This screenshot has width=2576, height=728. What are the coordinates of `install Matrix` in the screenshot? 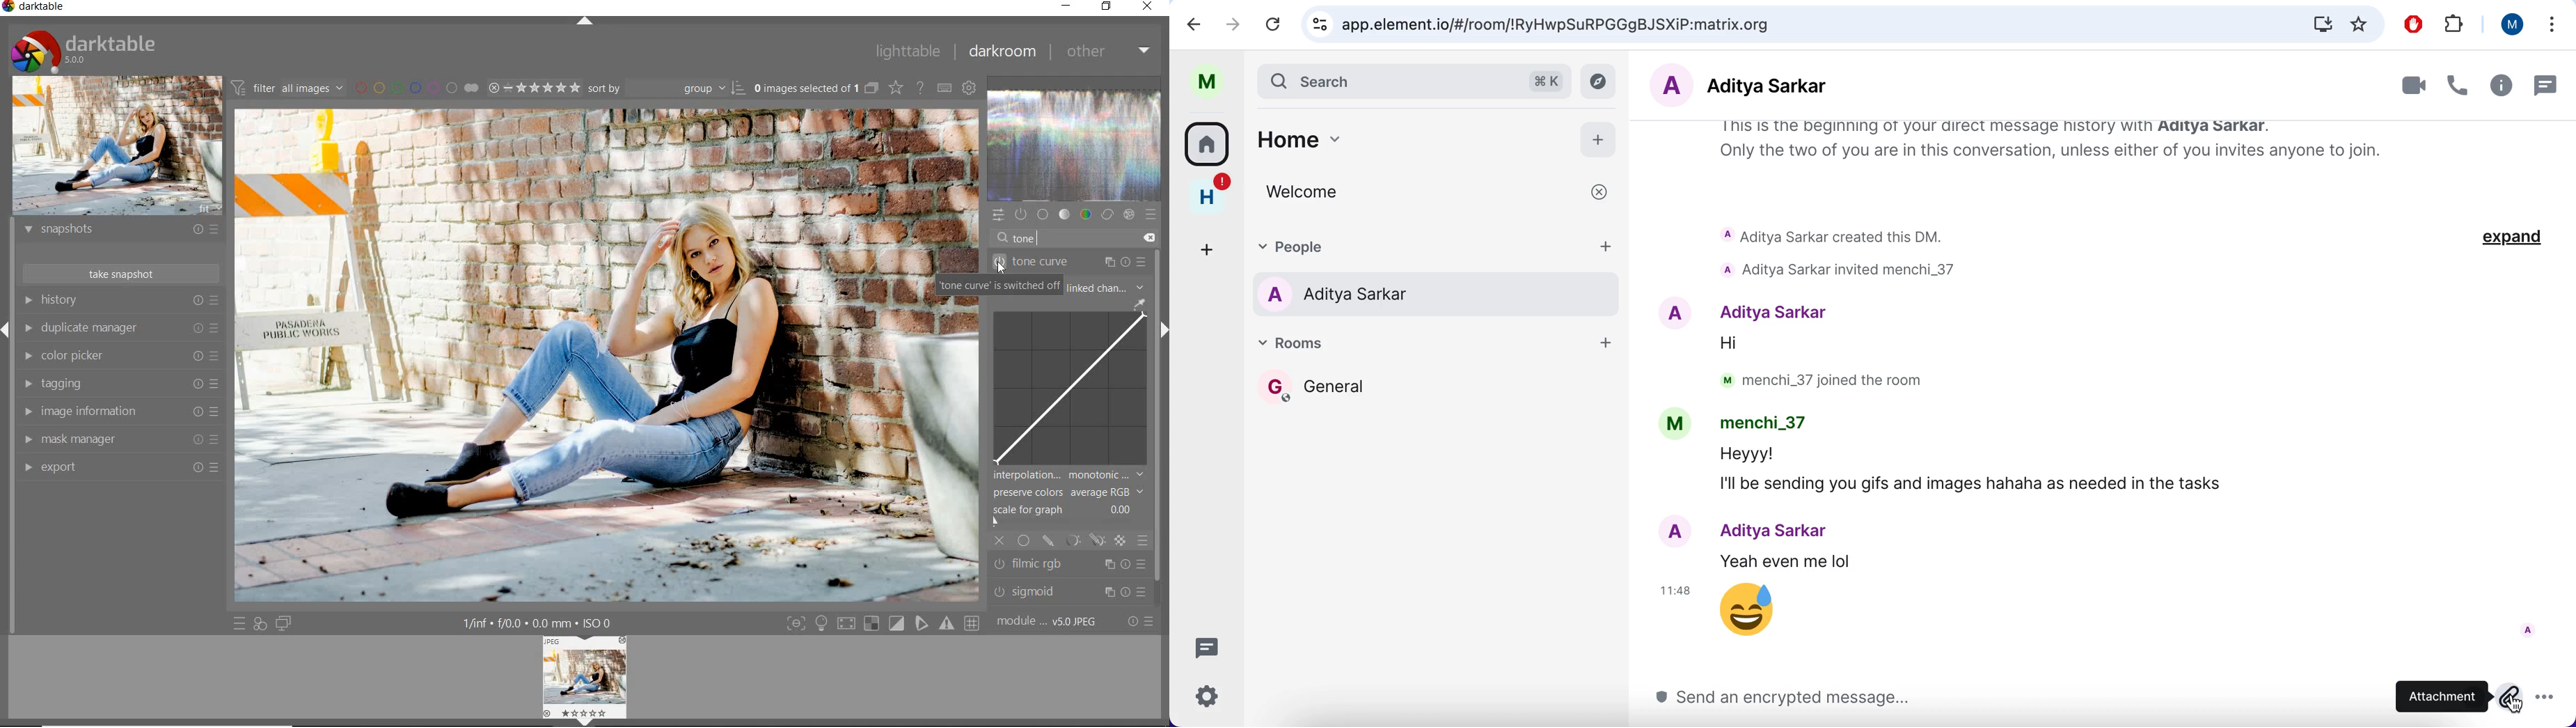 It's located at (2324, 21).